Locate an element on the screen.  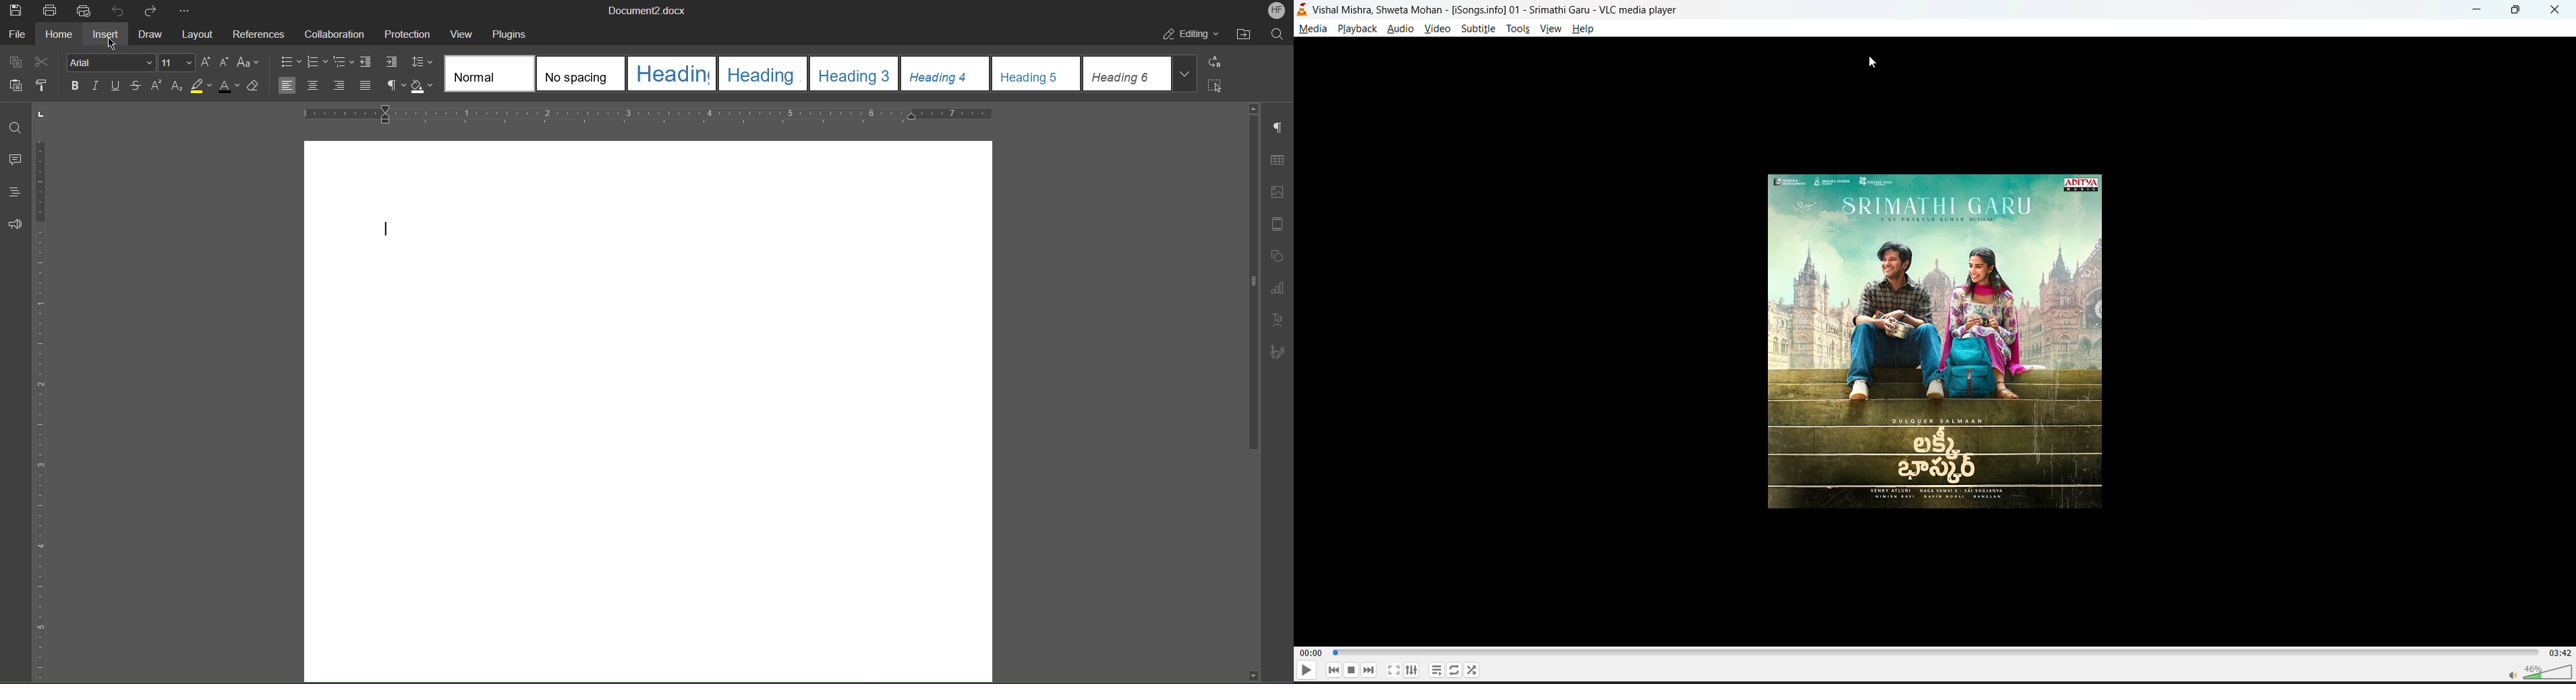
Document Title is located at coordinates (648, 9).